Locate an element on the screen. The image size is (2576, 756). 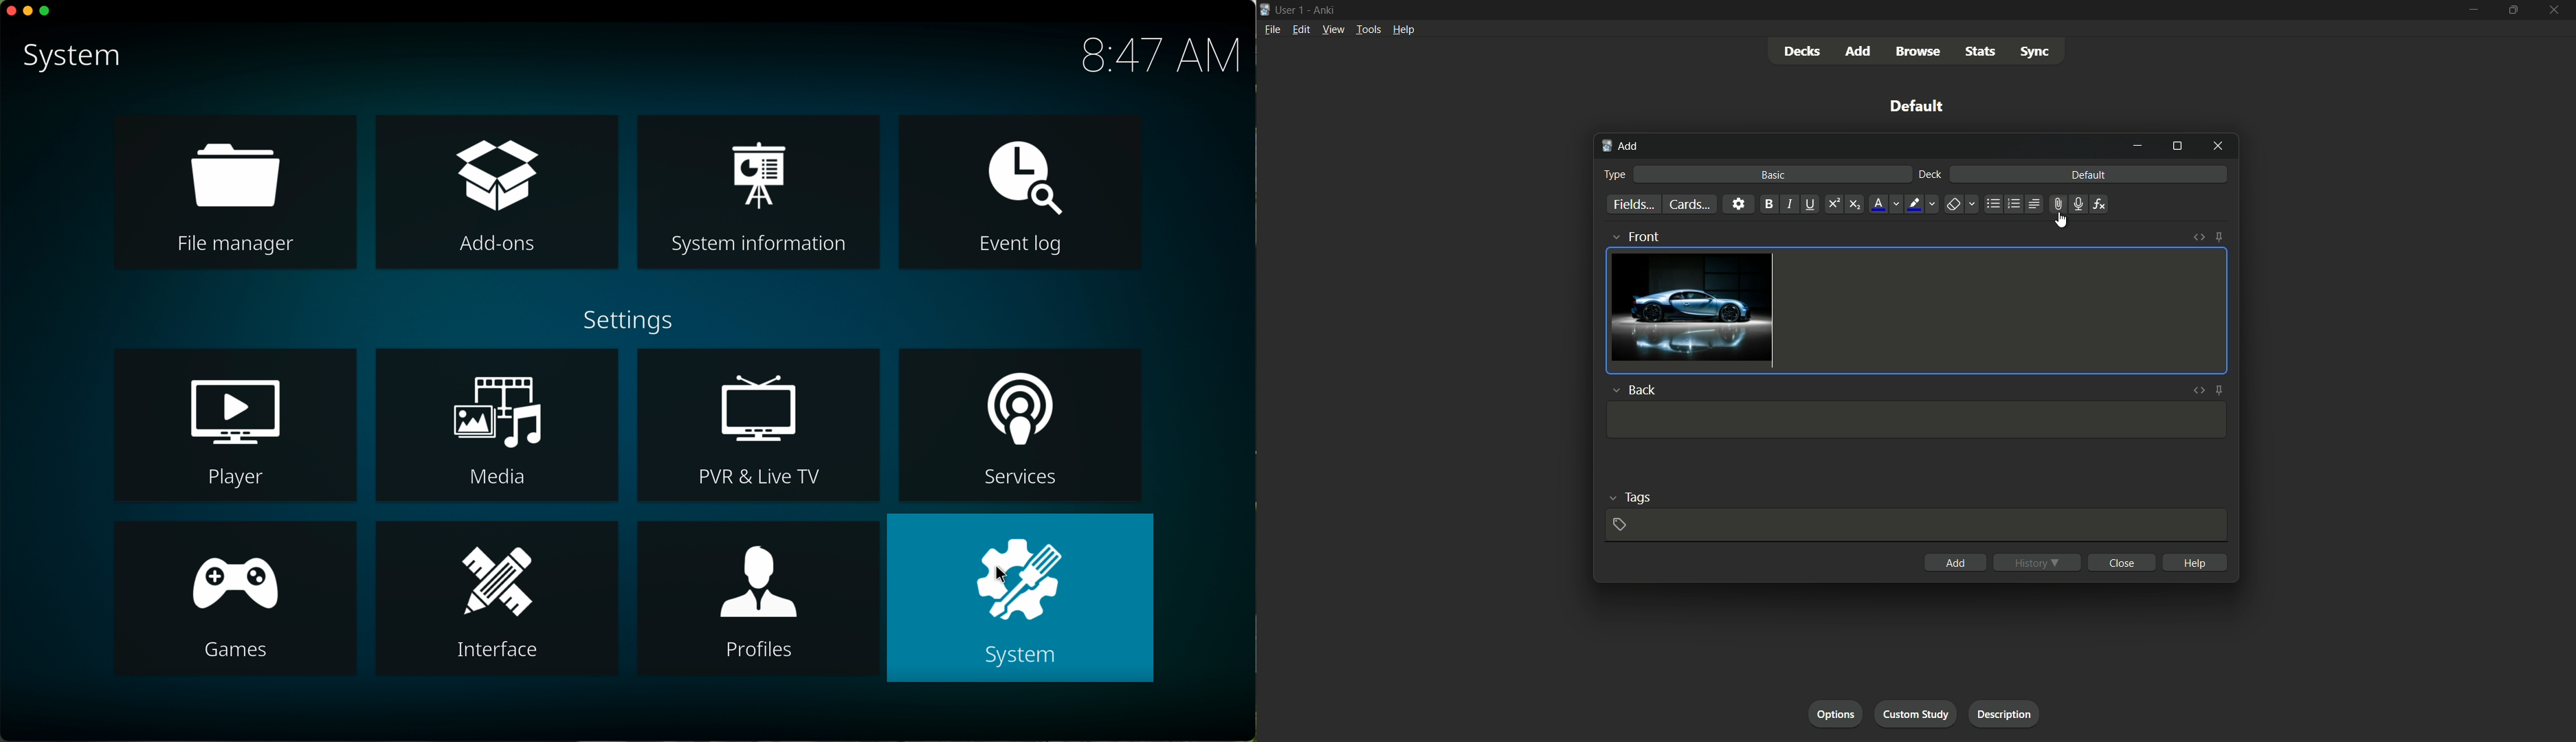
equation is located at coordinates (2101, 203).